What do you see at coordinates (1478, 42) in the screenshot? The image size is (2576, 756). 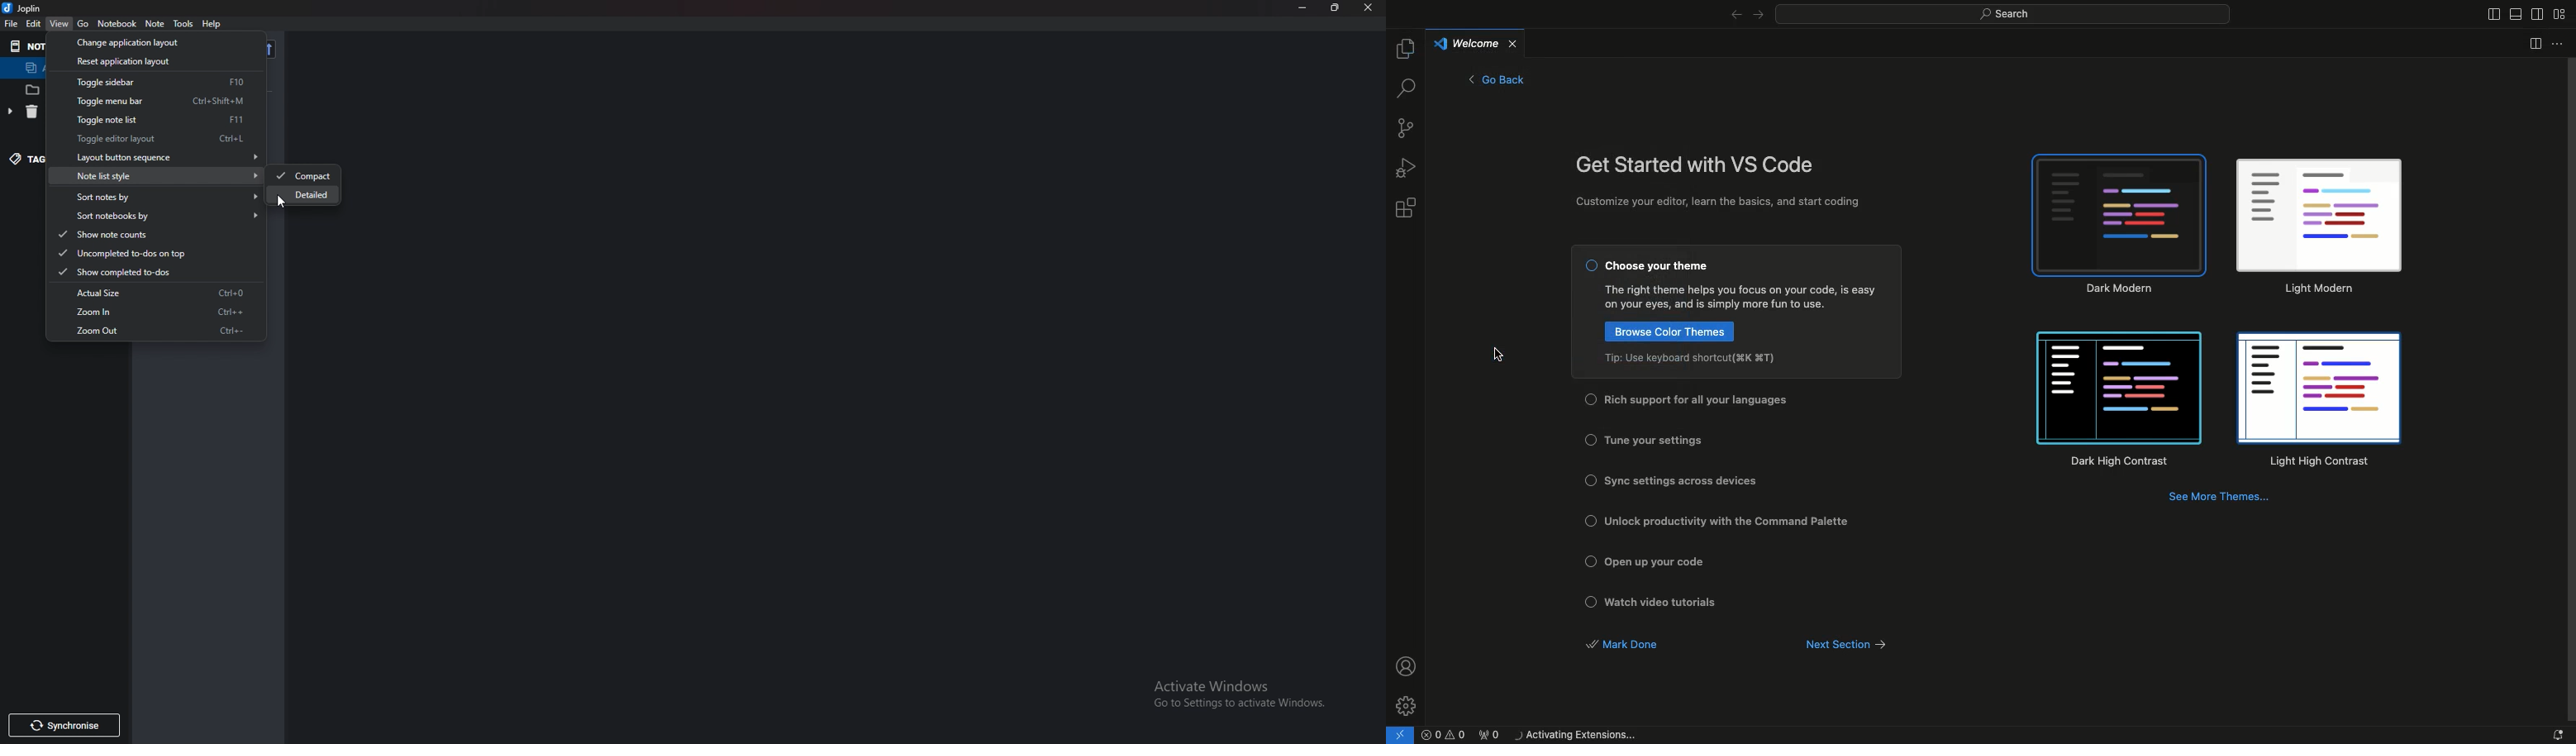 I see `Welcome tab` at bounding box center [1478, 42].